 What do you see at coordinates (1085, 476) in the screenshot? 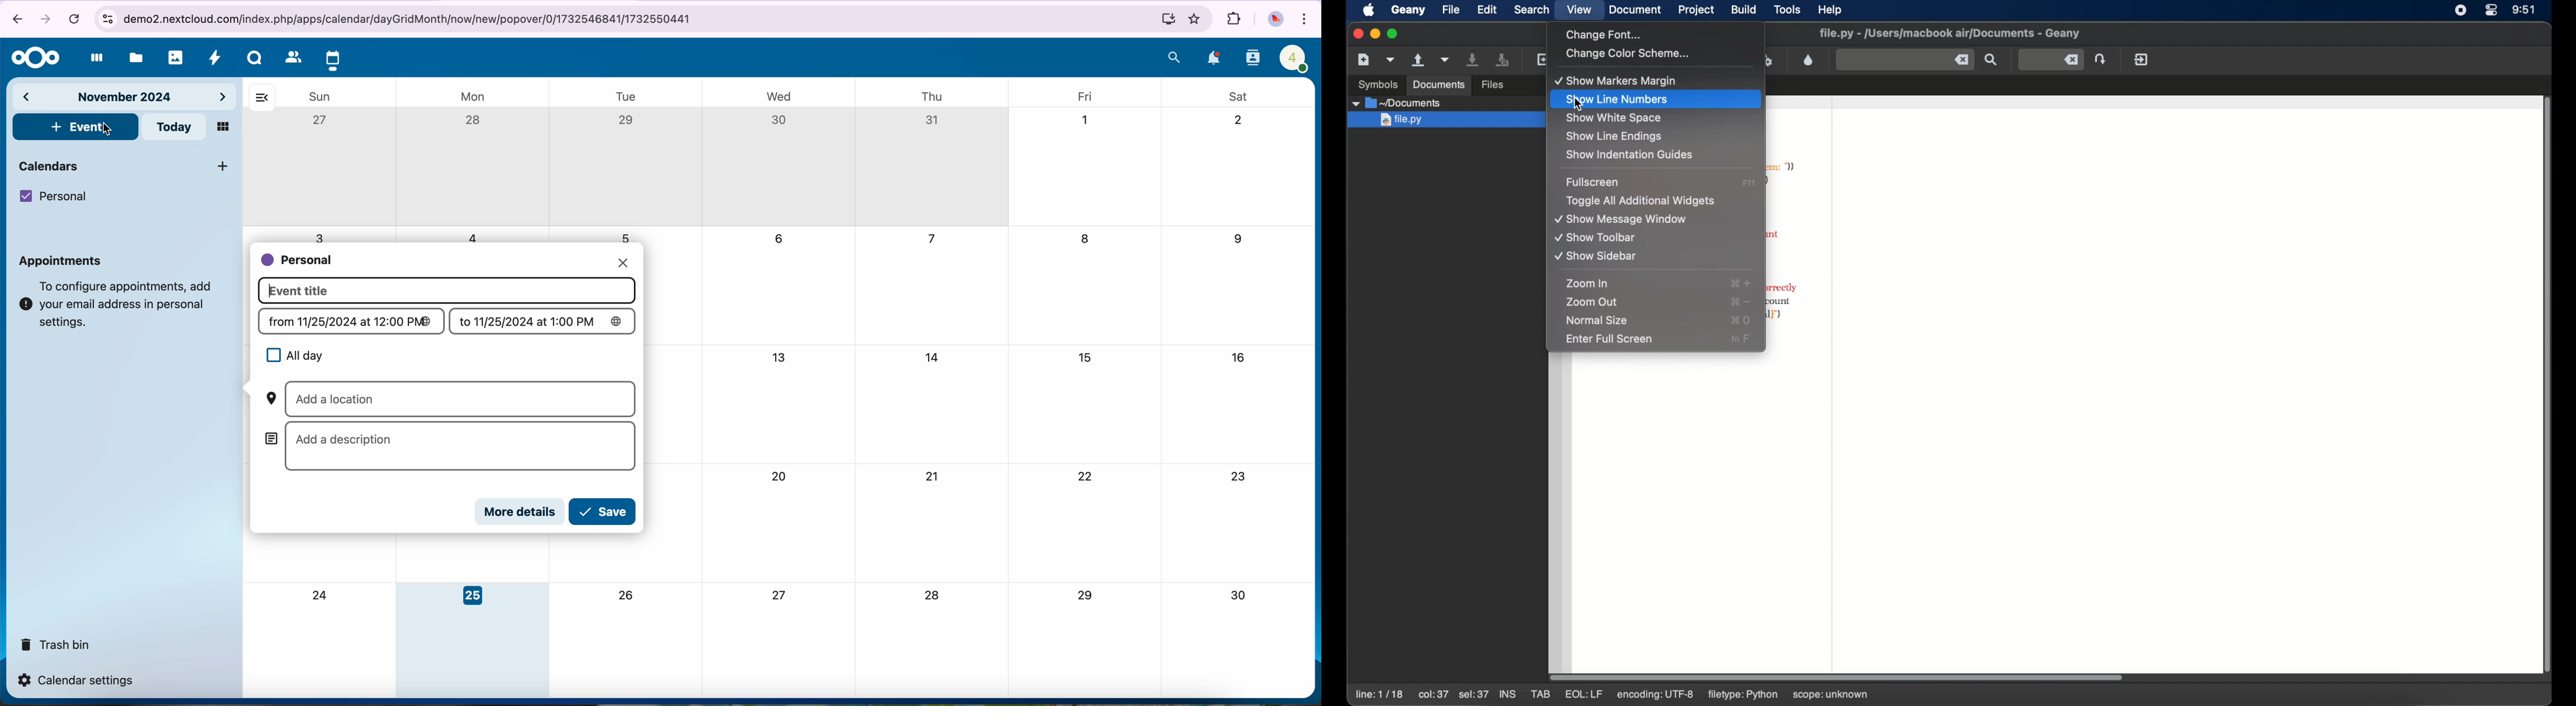
I see `22` at bounding box center [1085, 476].